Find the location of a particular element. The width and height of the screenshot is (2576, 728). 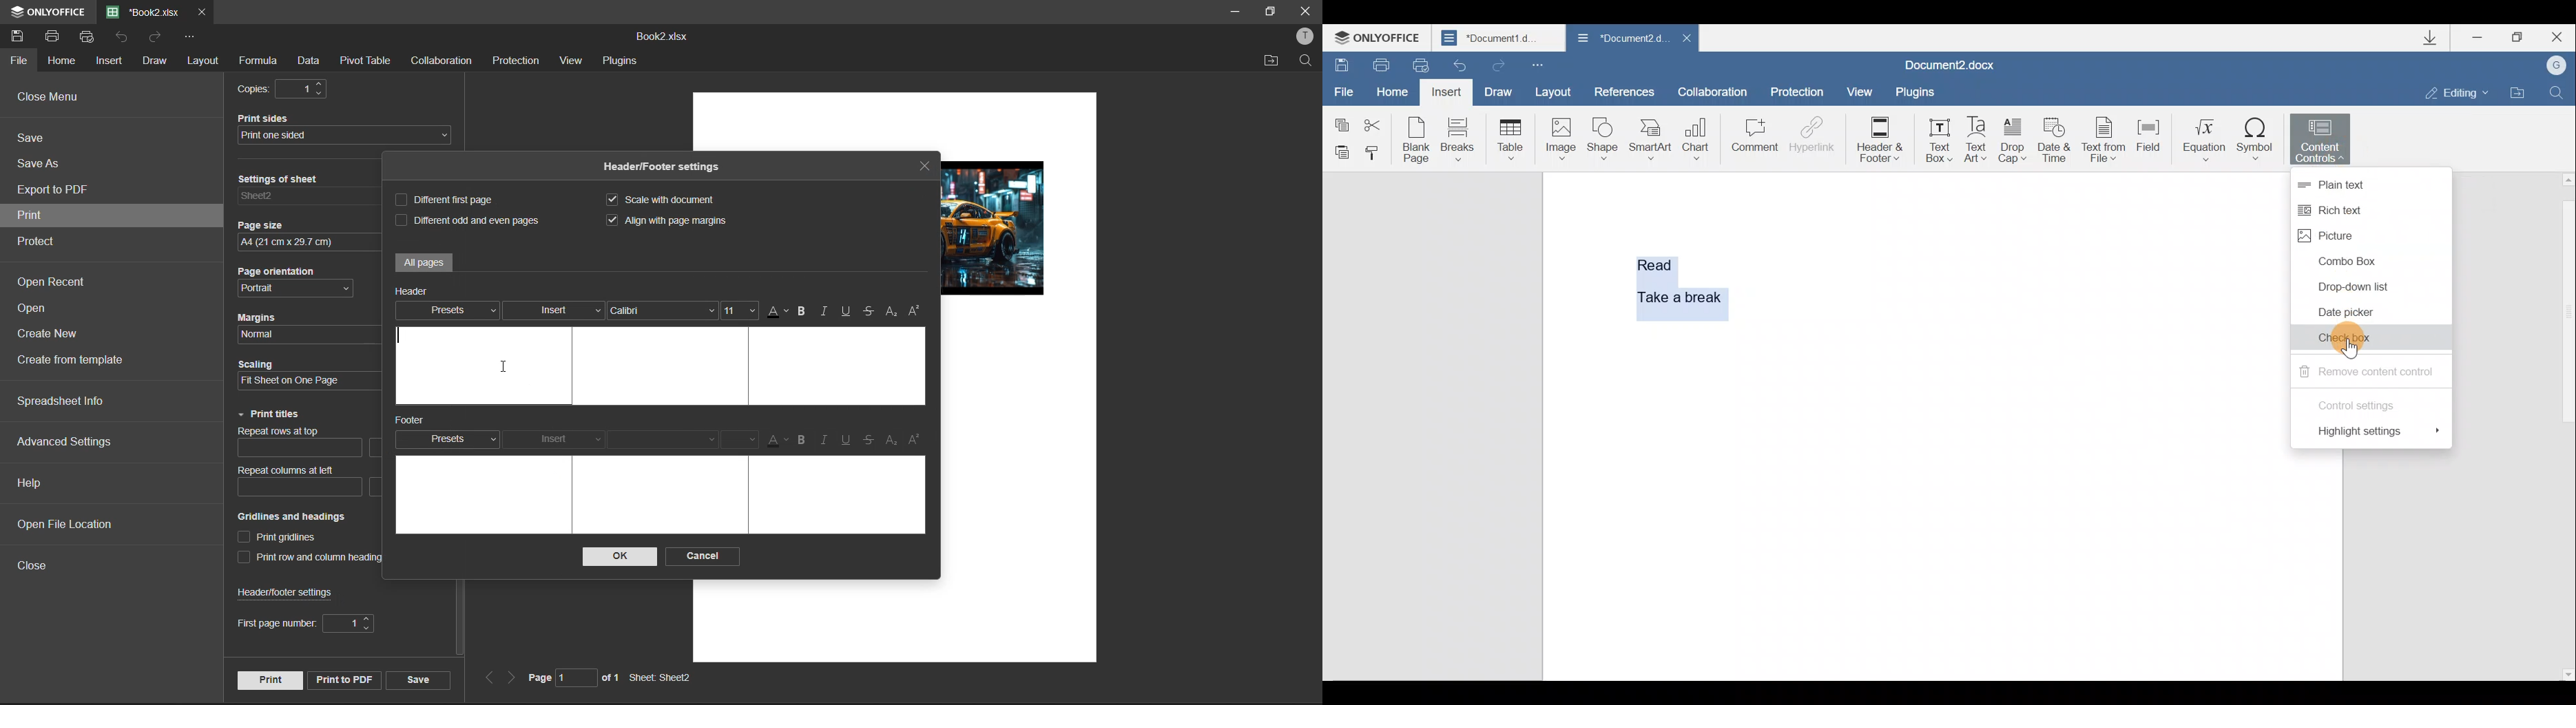

ONLYOFFICE is located at coordinates (1380, 39).